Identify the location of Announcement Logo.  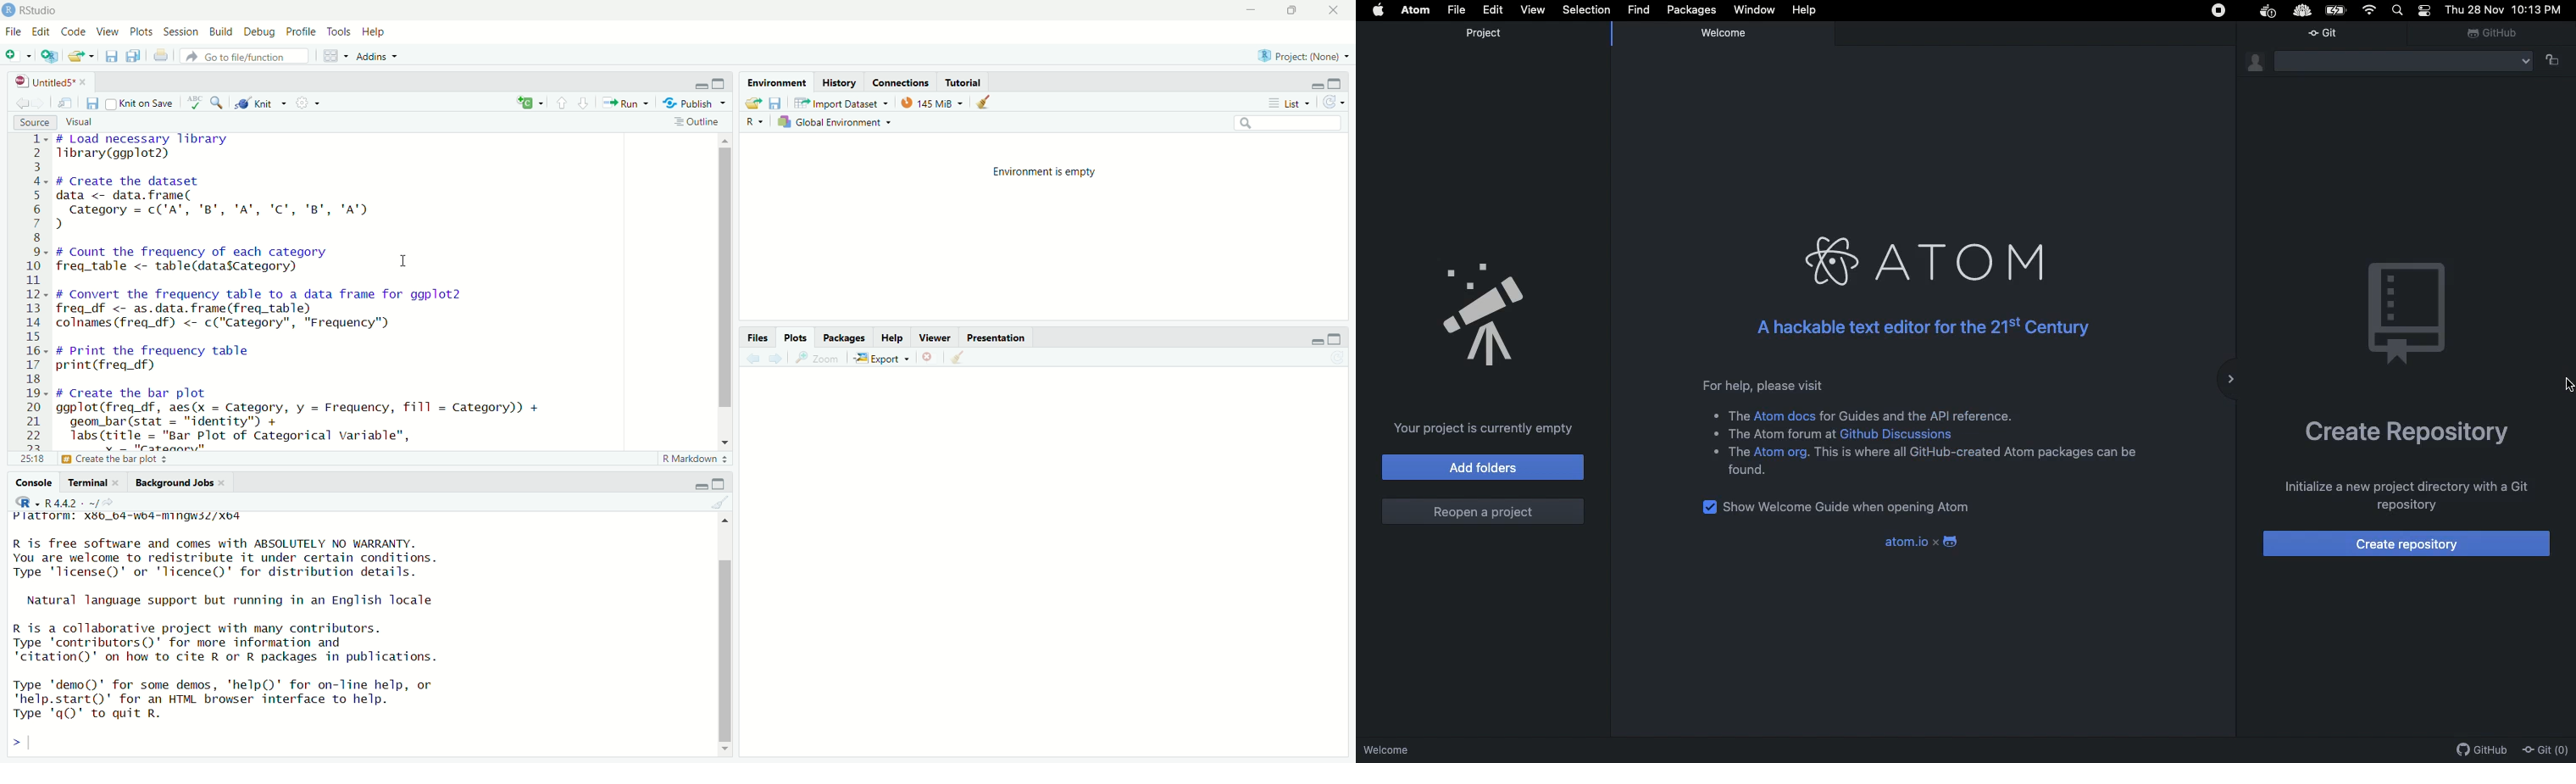
(1487, 319).